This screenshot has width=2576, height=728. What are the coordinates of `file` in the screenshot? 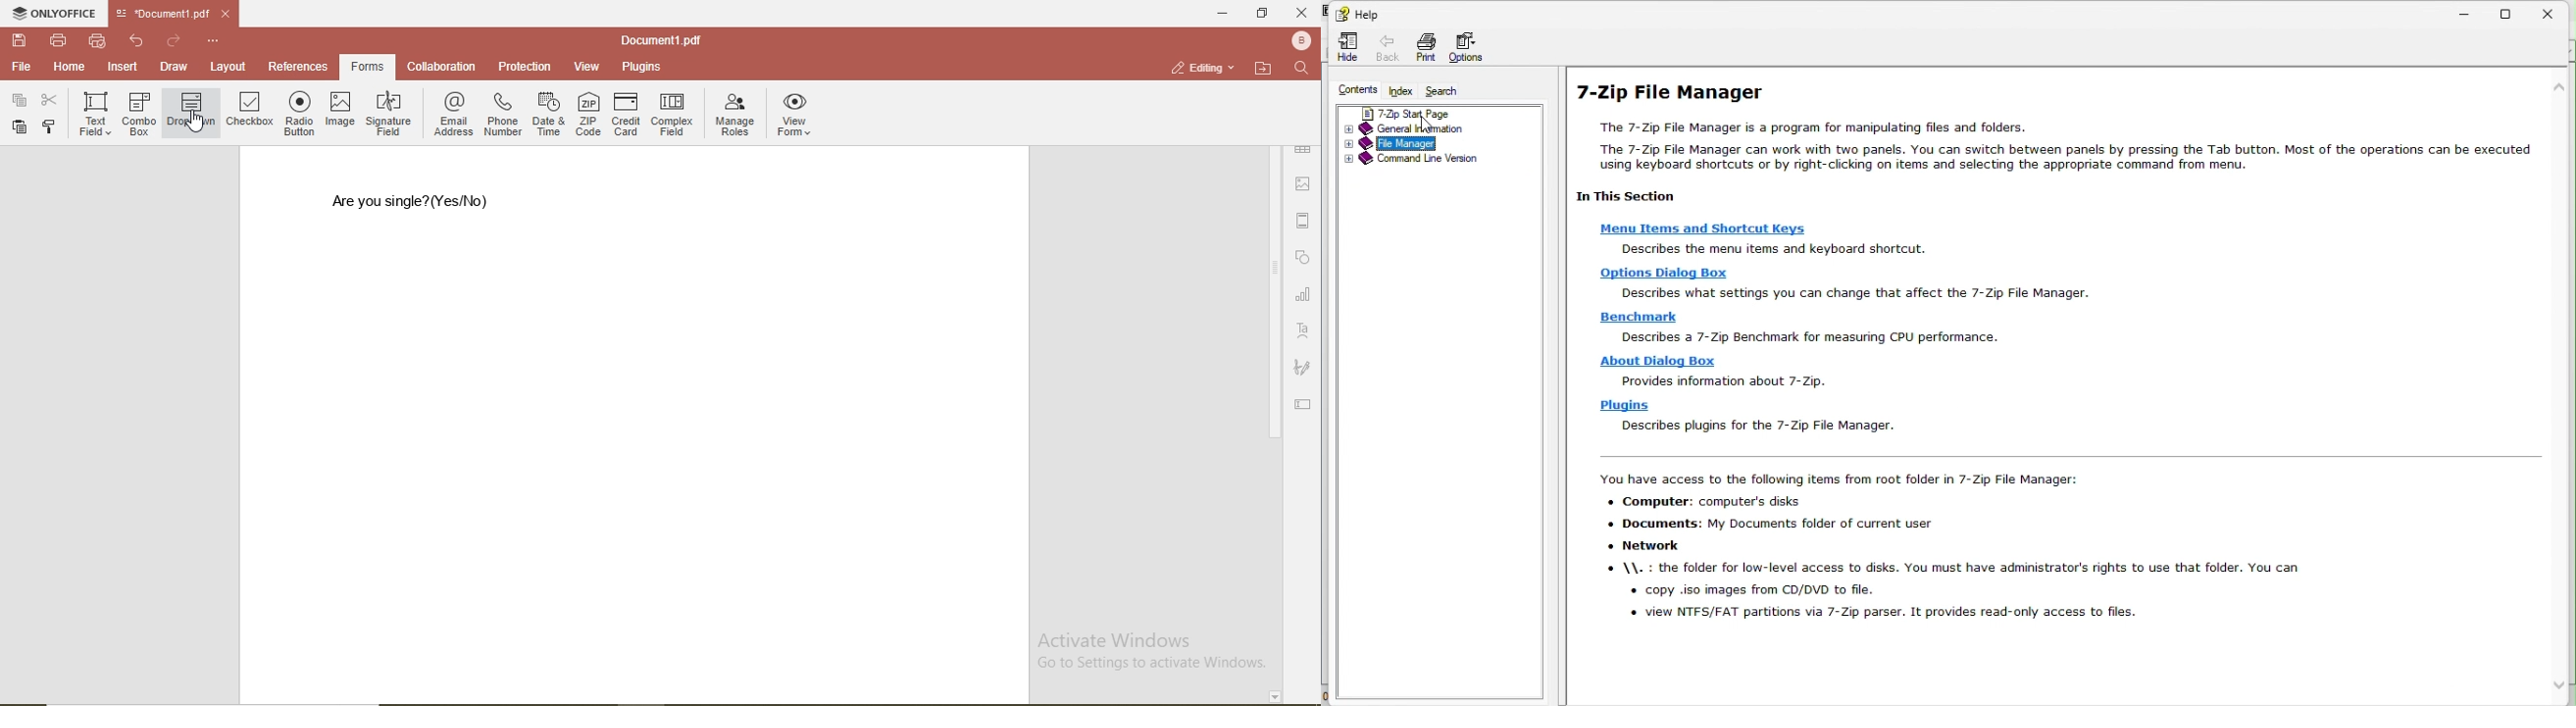 It's located at (22, 68).